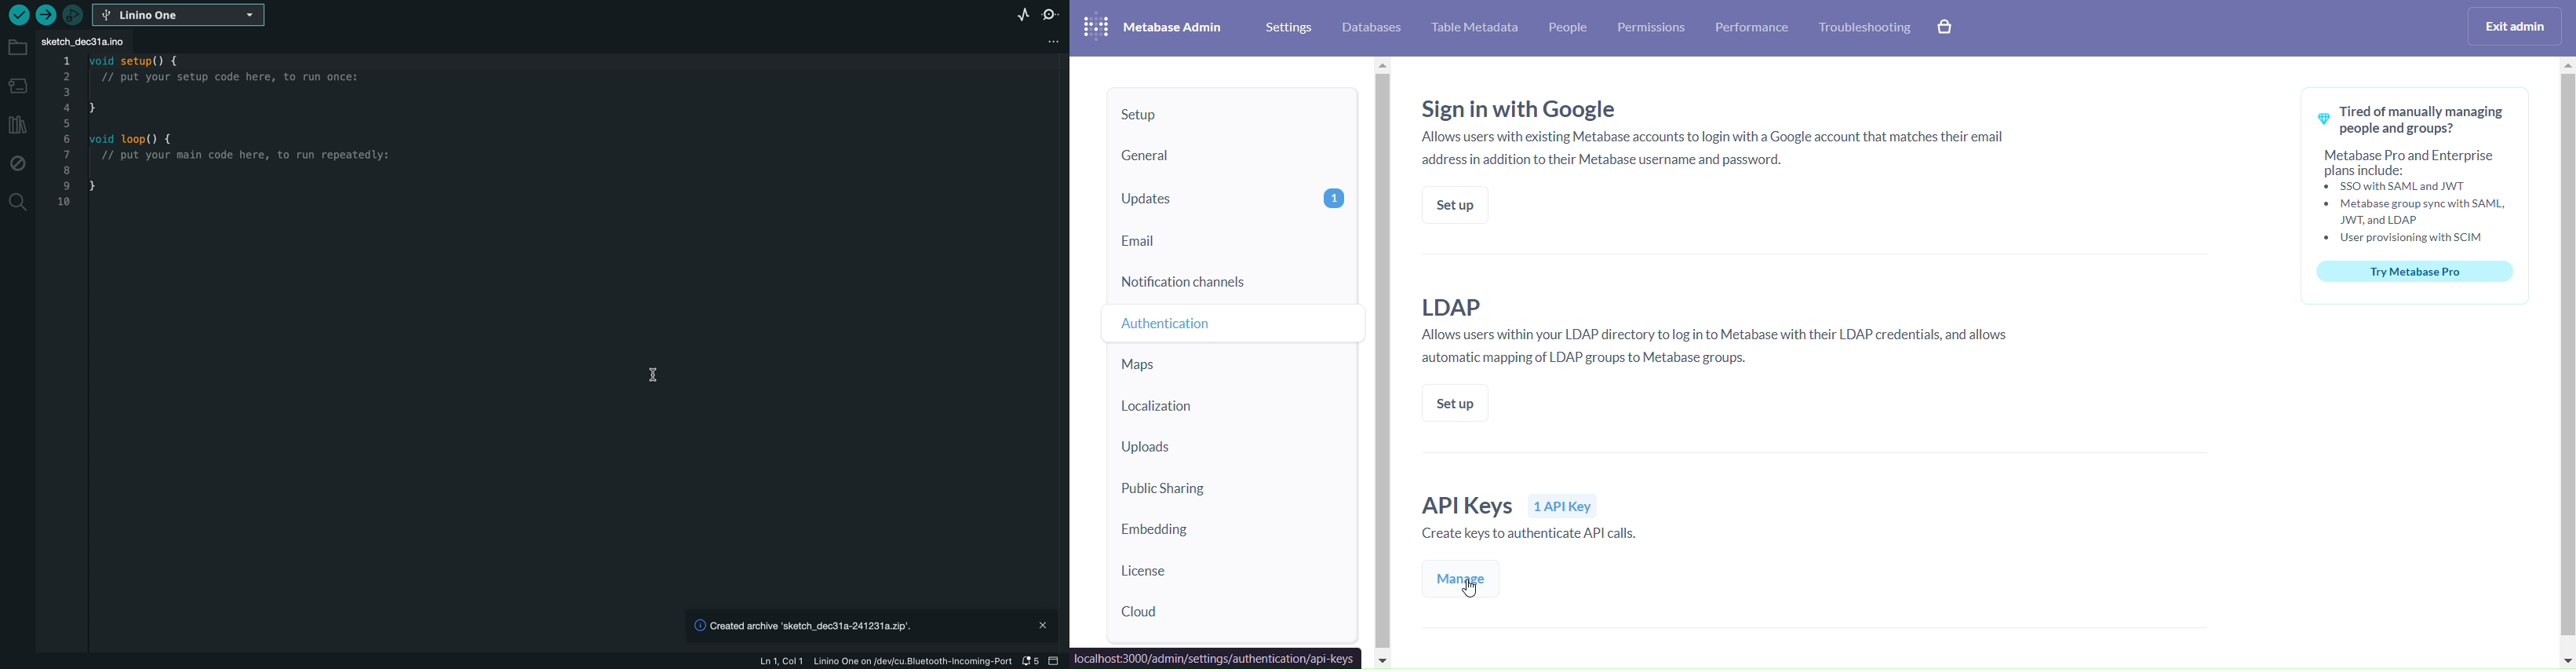 Image resolution: width=2576 pixels, height=672 pixels. What do you see at coordinates (1094, 27) in the screenshot?
I see `logo` at bounding box center [1094, 27].